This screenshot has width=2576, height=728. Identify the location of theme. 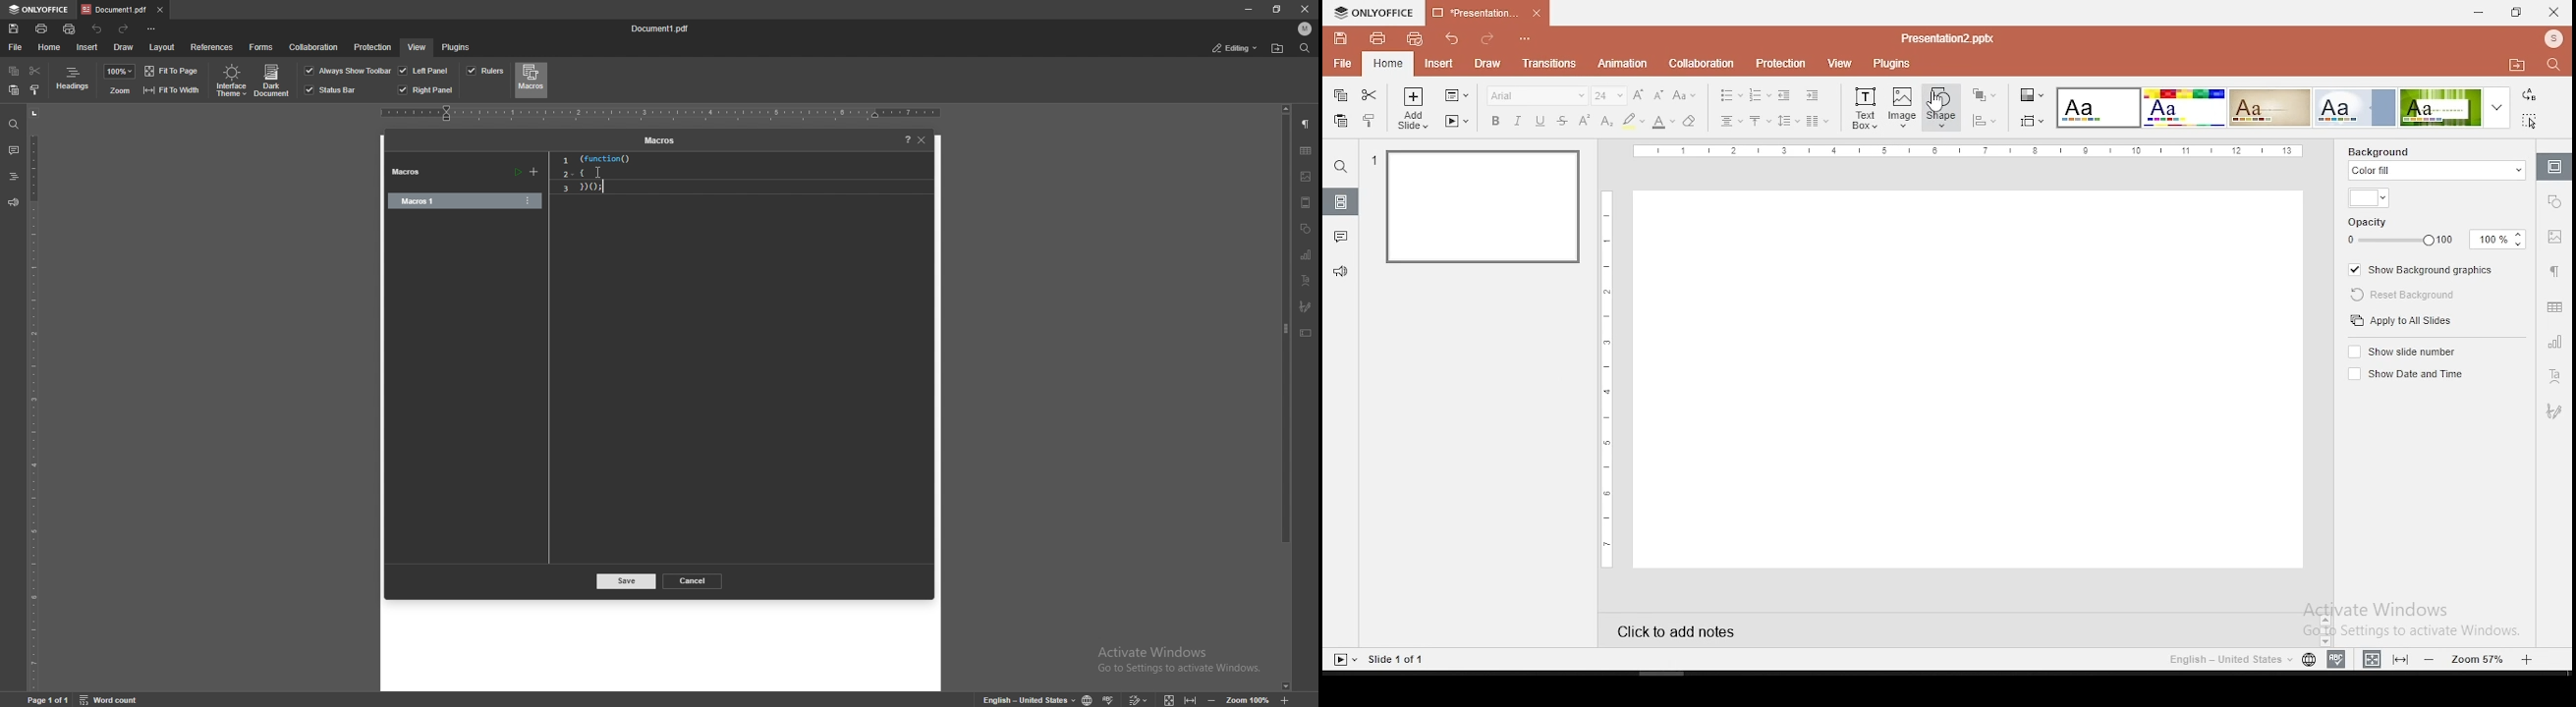
(2355, 107).